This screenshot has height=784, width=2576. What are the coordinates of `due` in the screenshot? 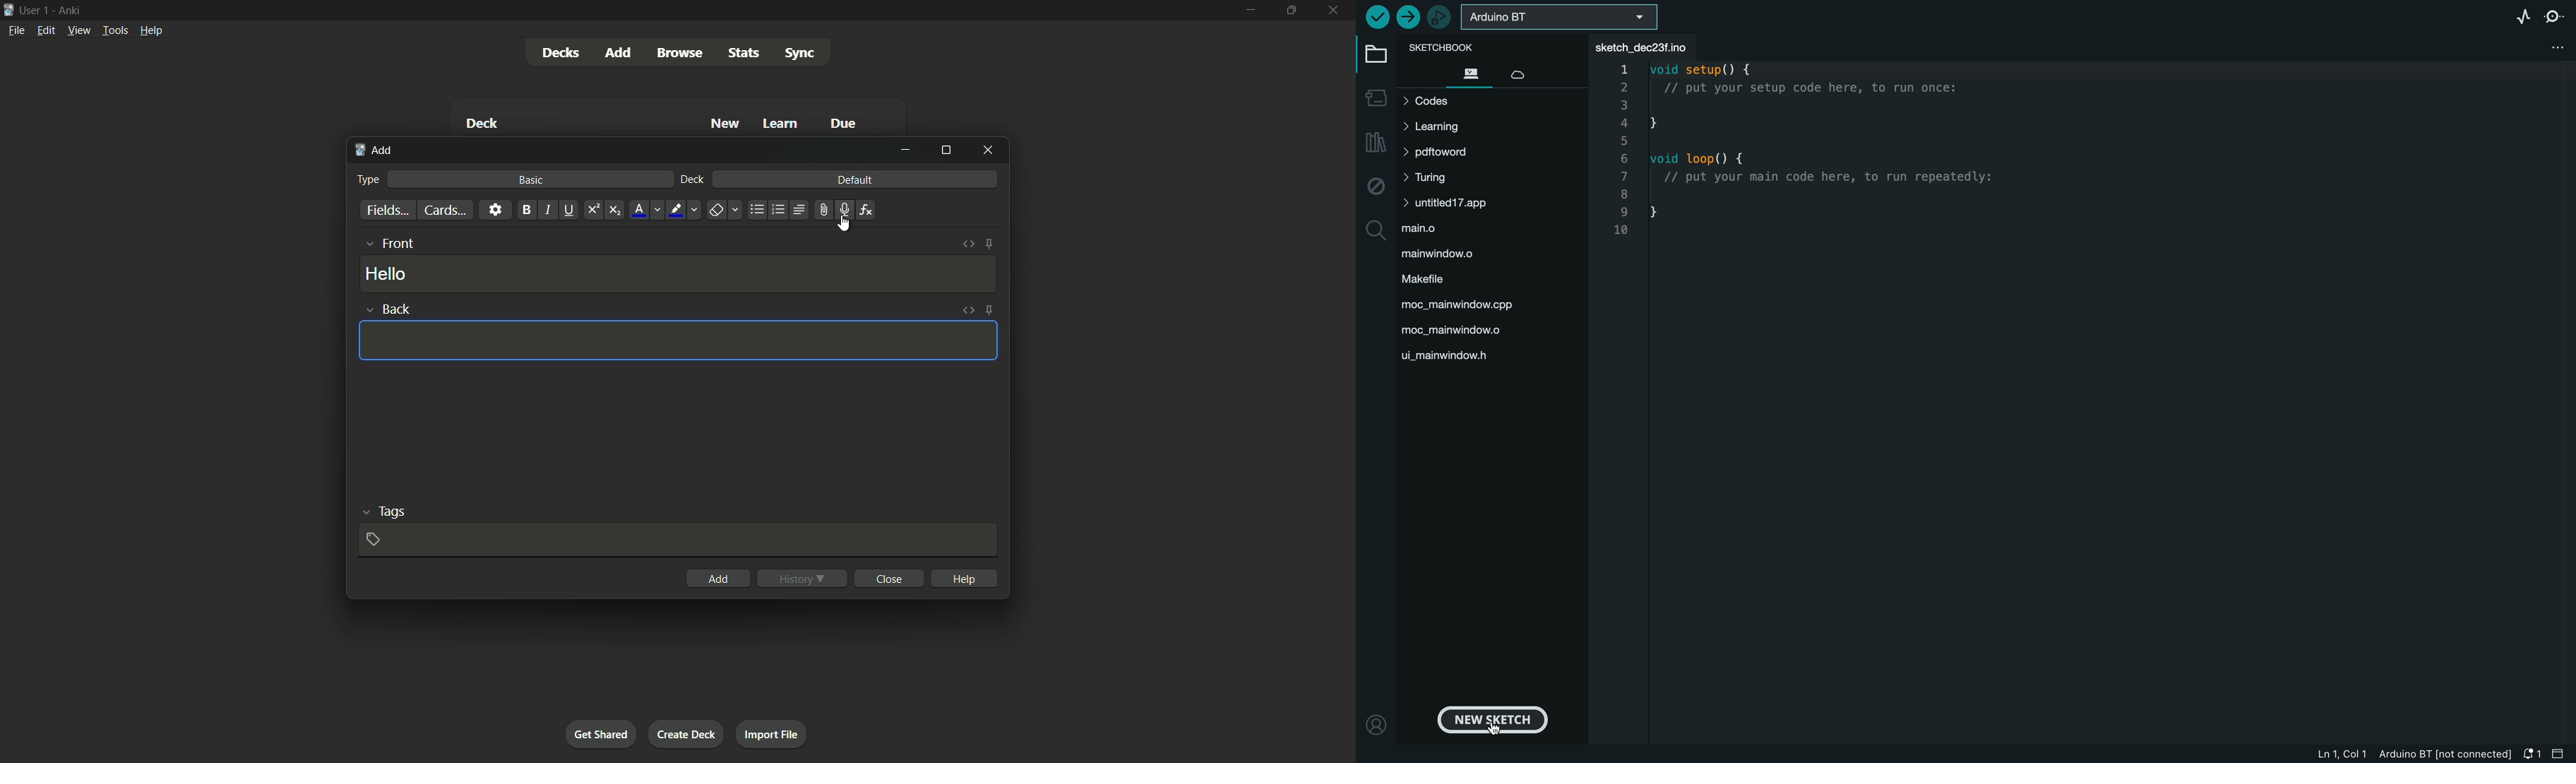 It's located at (845, 122).